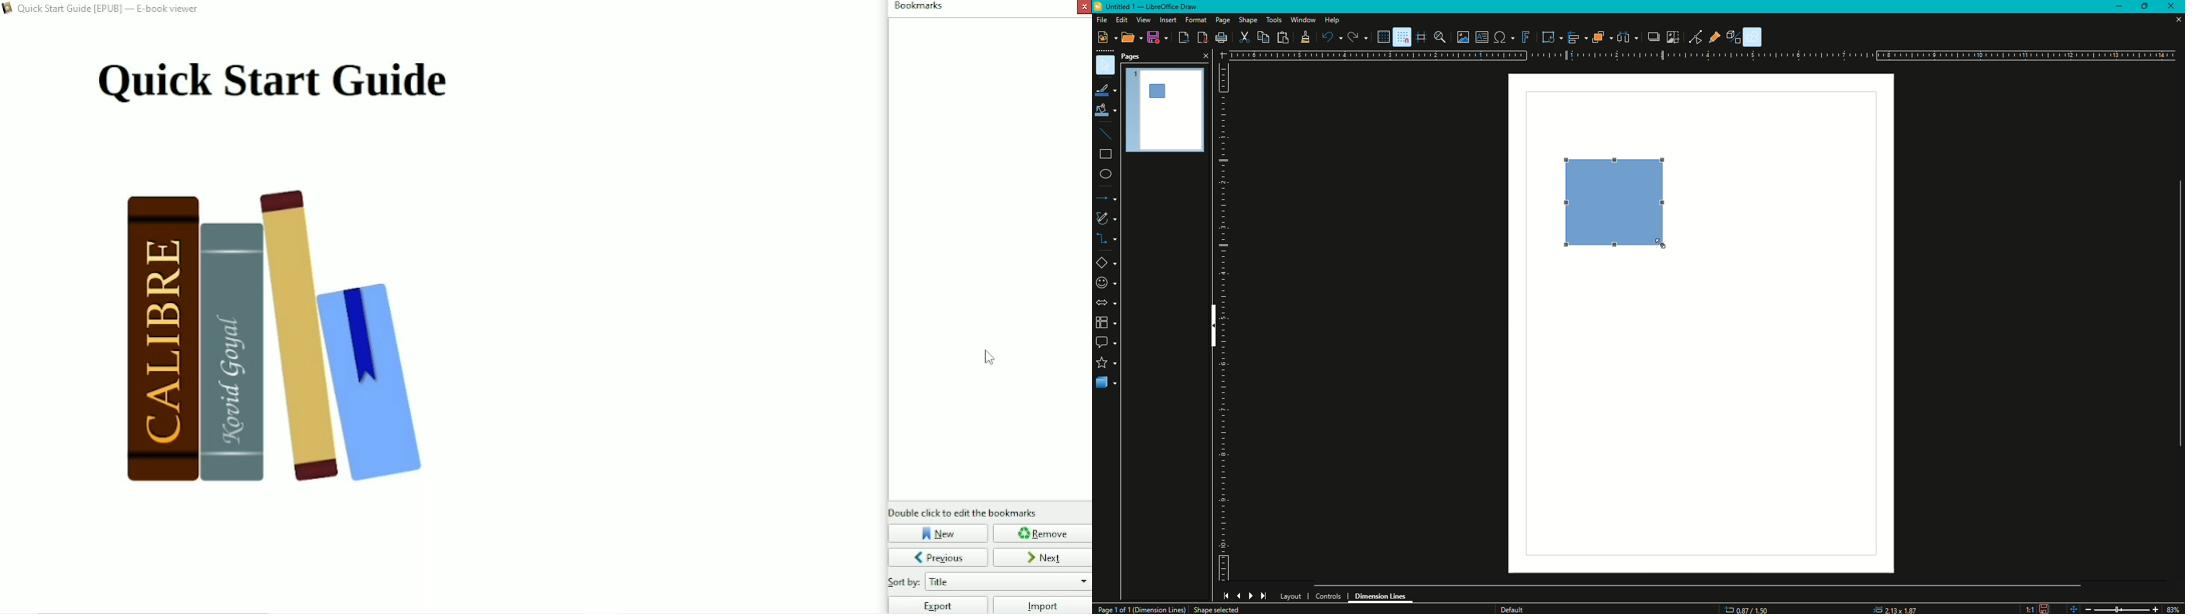 The height and width of the screenshot is (616, 2212). Describe the element at coordinates (1107, 264) in the screenshot. I see `Insert Shapes` at that location.